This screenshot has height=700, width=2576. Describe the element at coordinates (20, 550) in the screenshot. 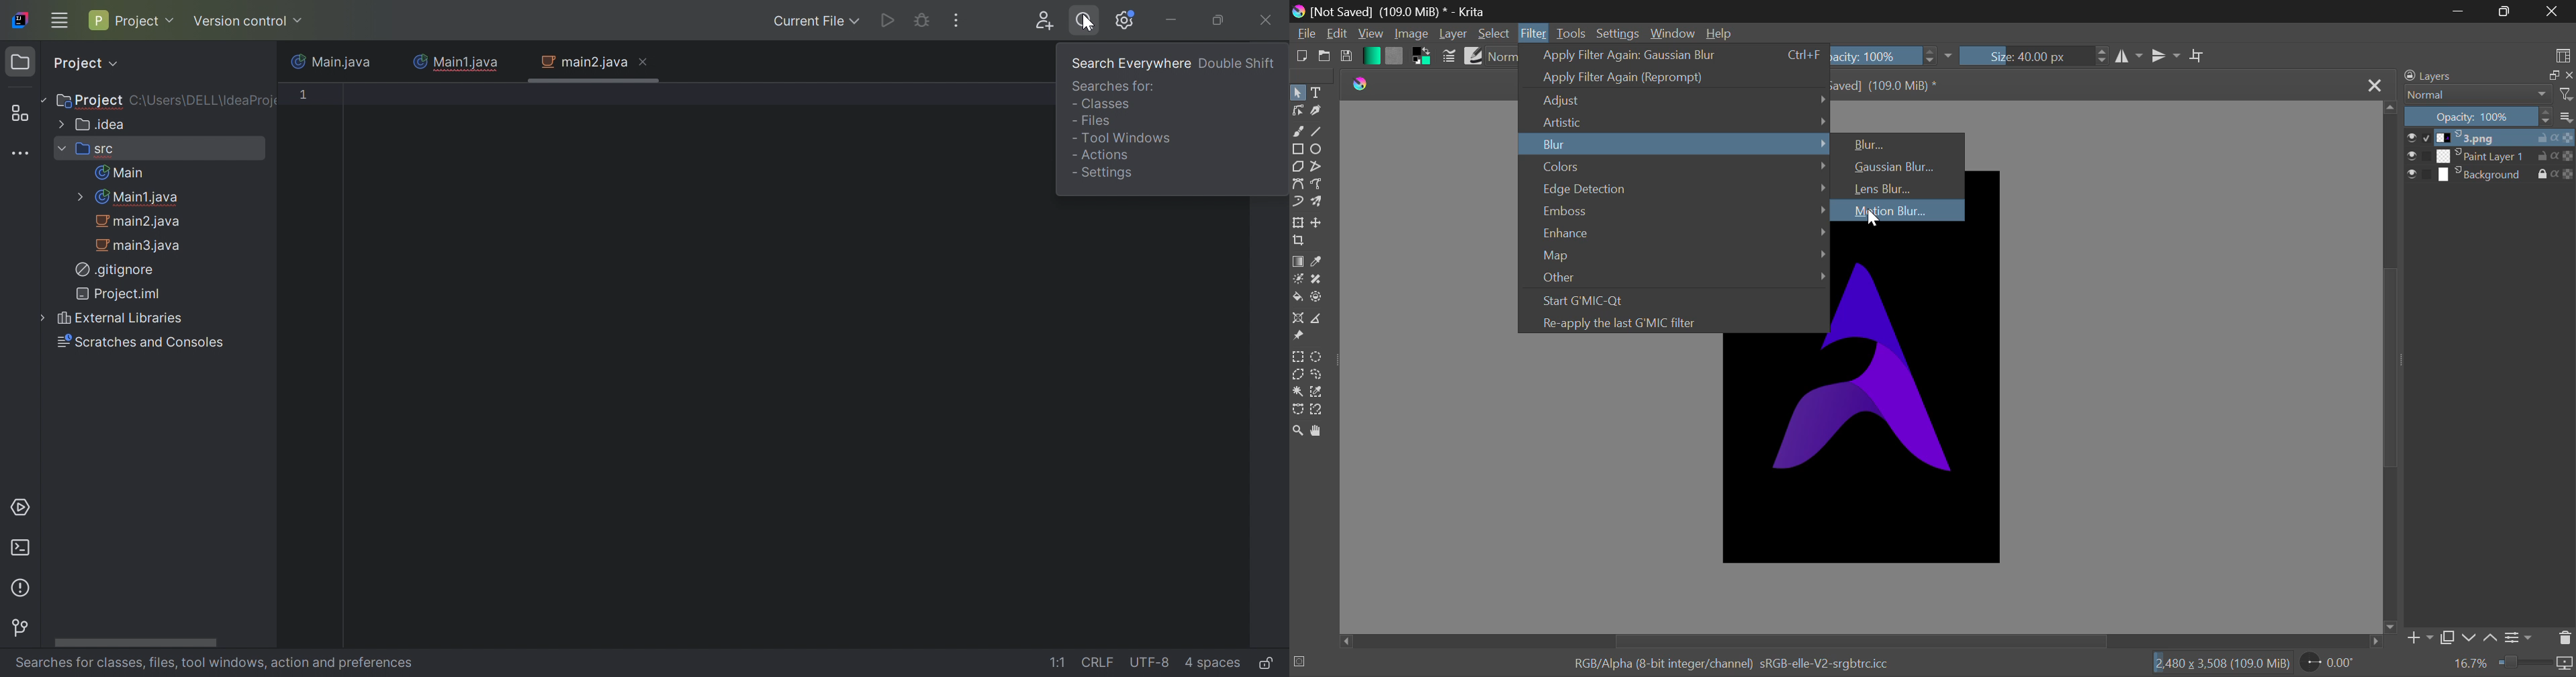

I see `Terminal` at that location.